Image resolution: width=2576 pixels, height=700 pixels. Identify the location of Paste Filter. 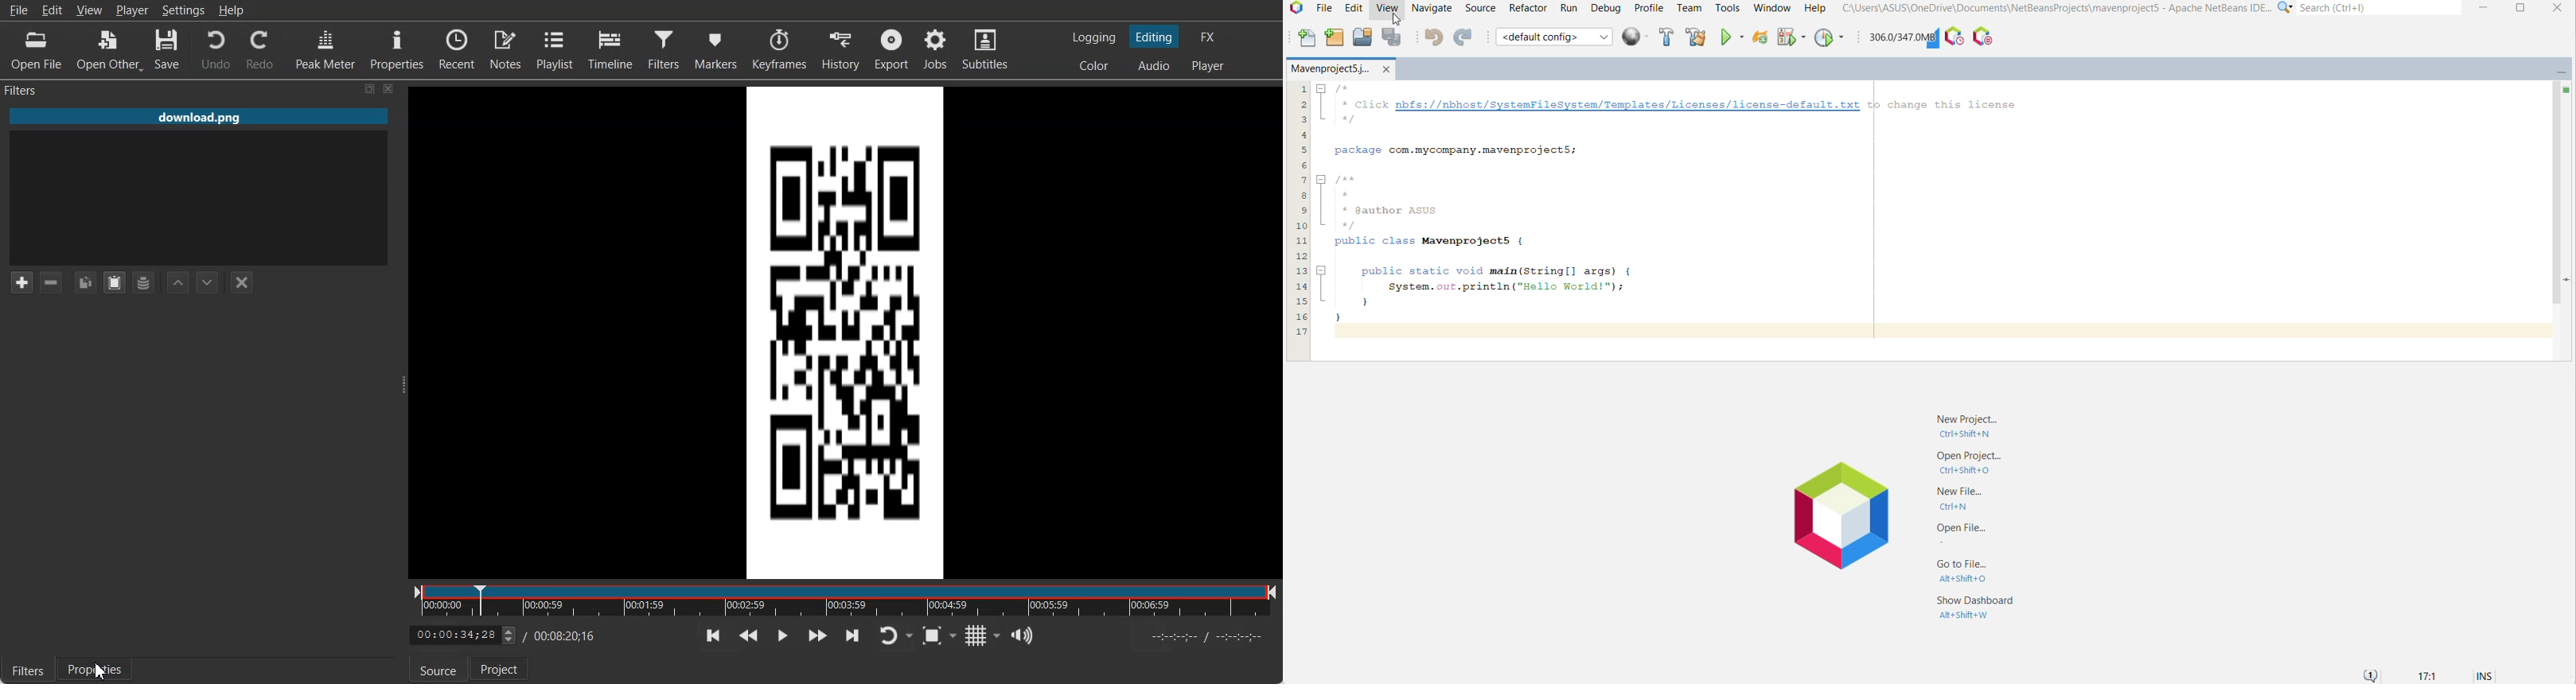
(115, 283).